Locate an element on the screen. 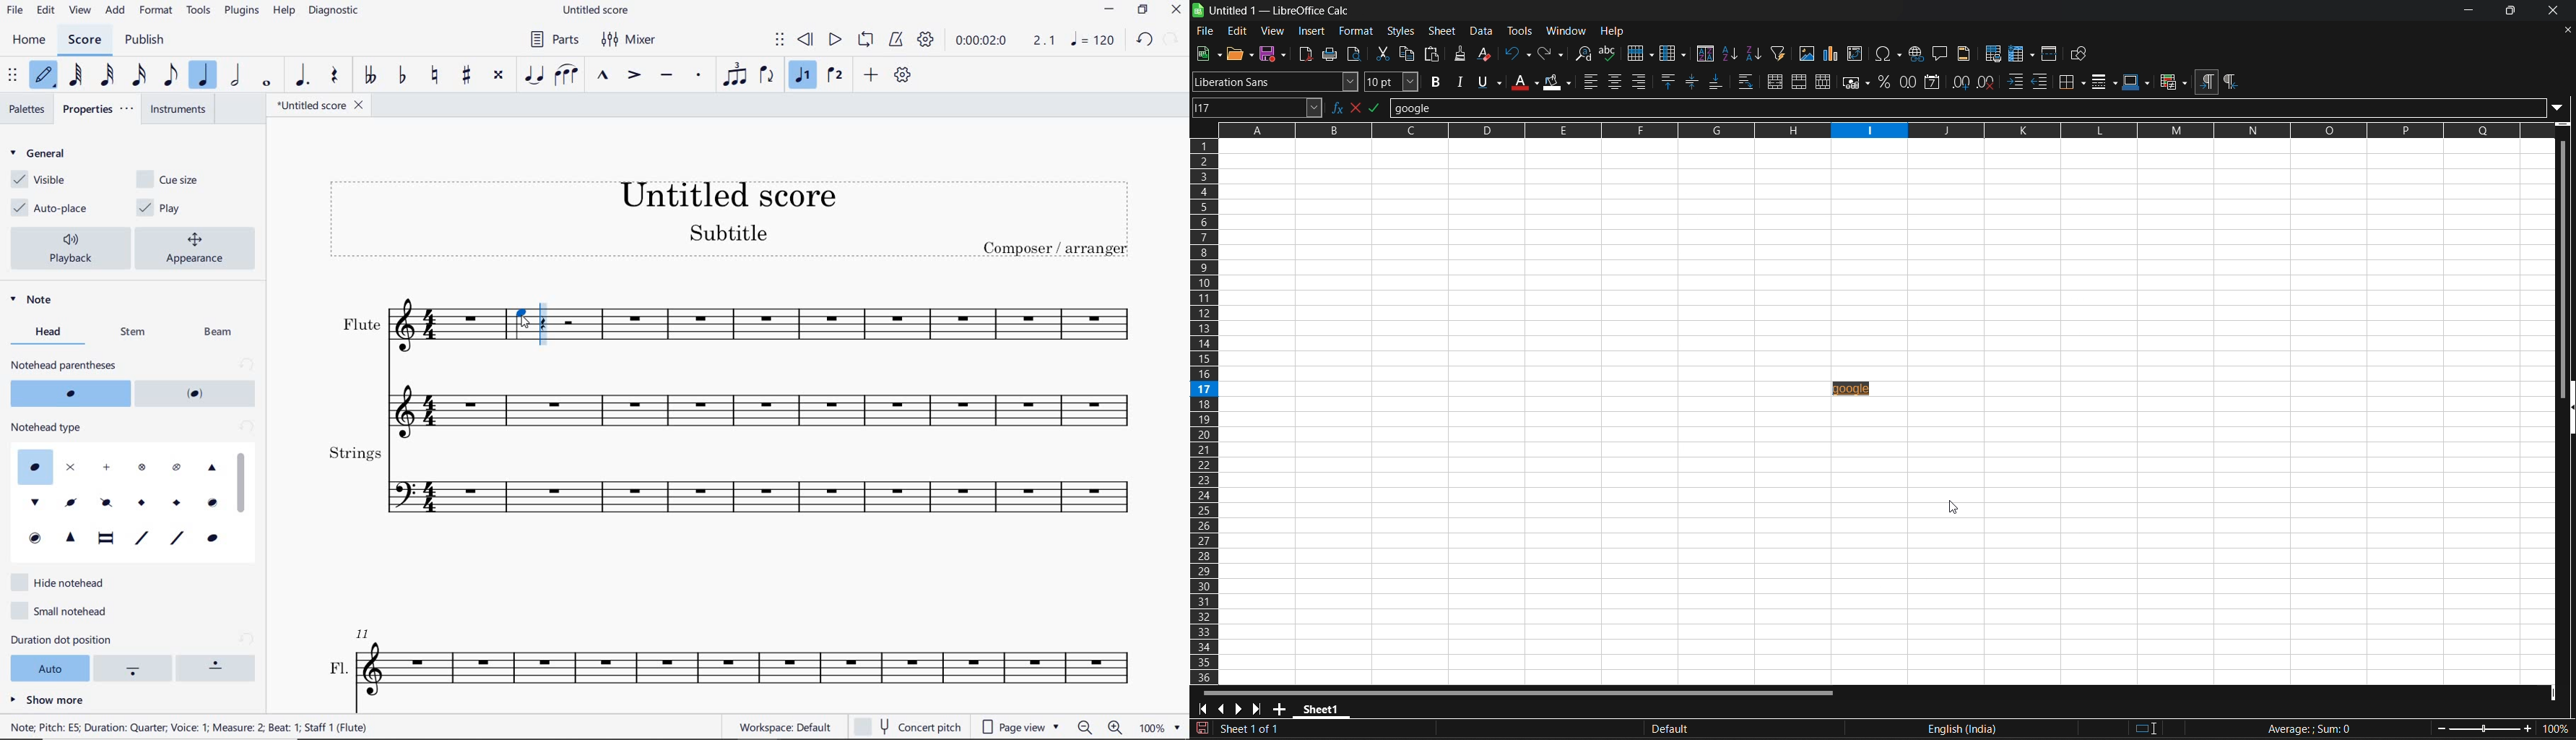 The height and width of the screenshot is (756, 2576). italic is located at coordinates (1460, 81).